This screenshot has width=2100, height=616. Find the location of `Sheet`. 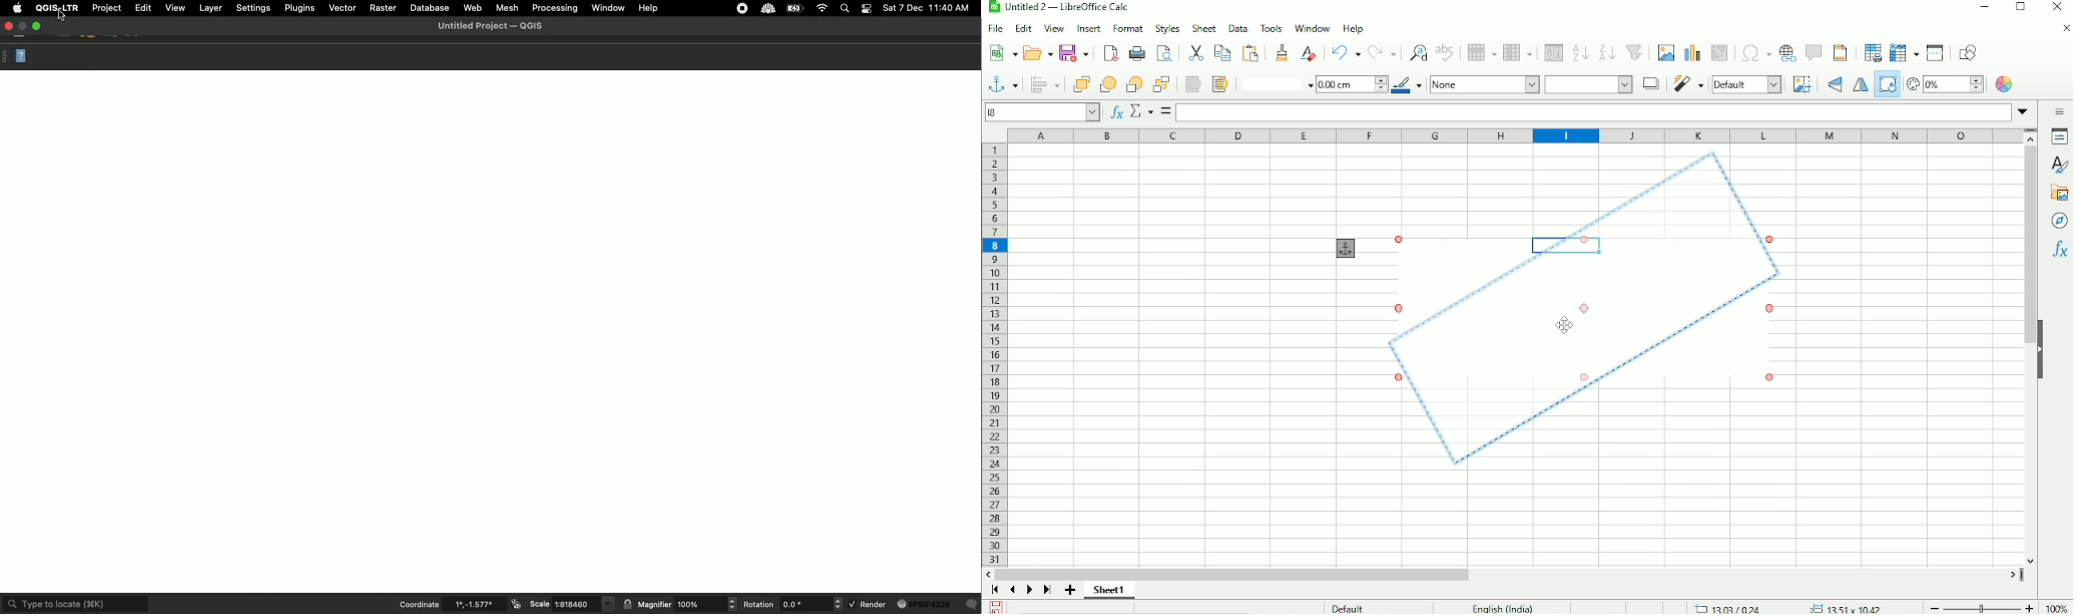

Sheet is located at coordinates (1203, 28).